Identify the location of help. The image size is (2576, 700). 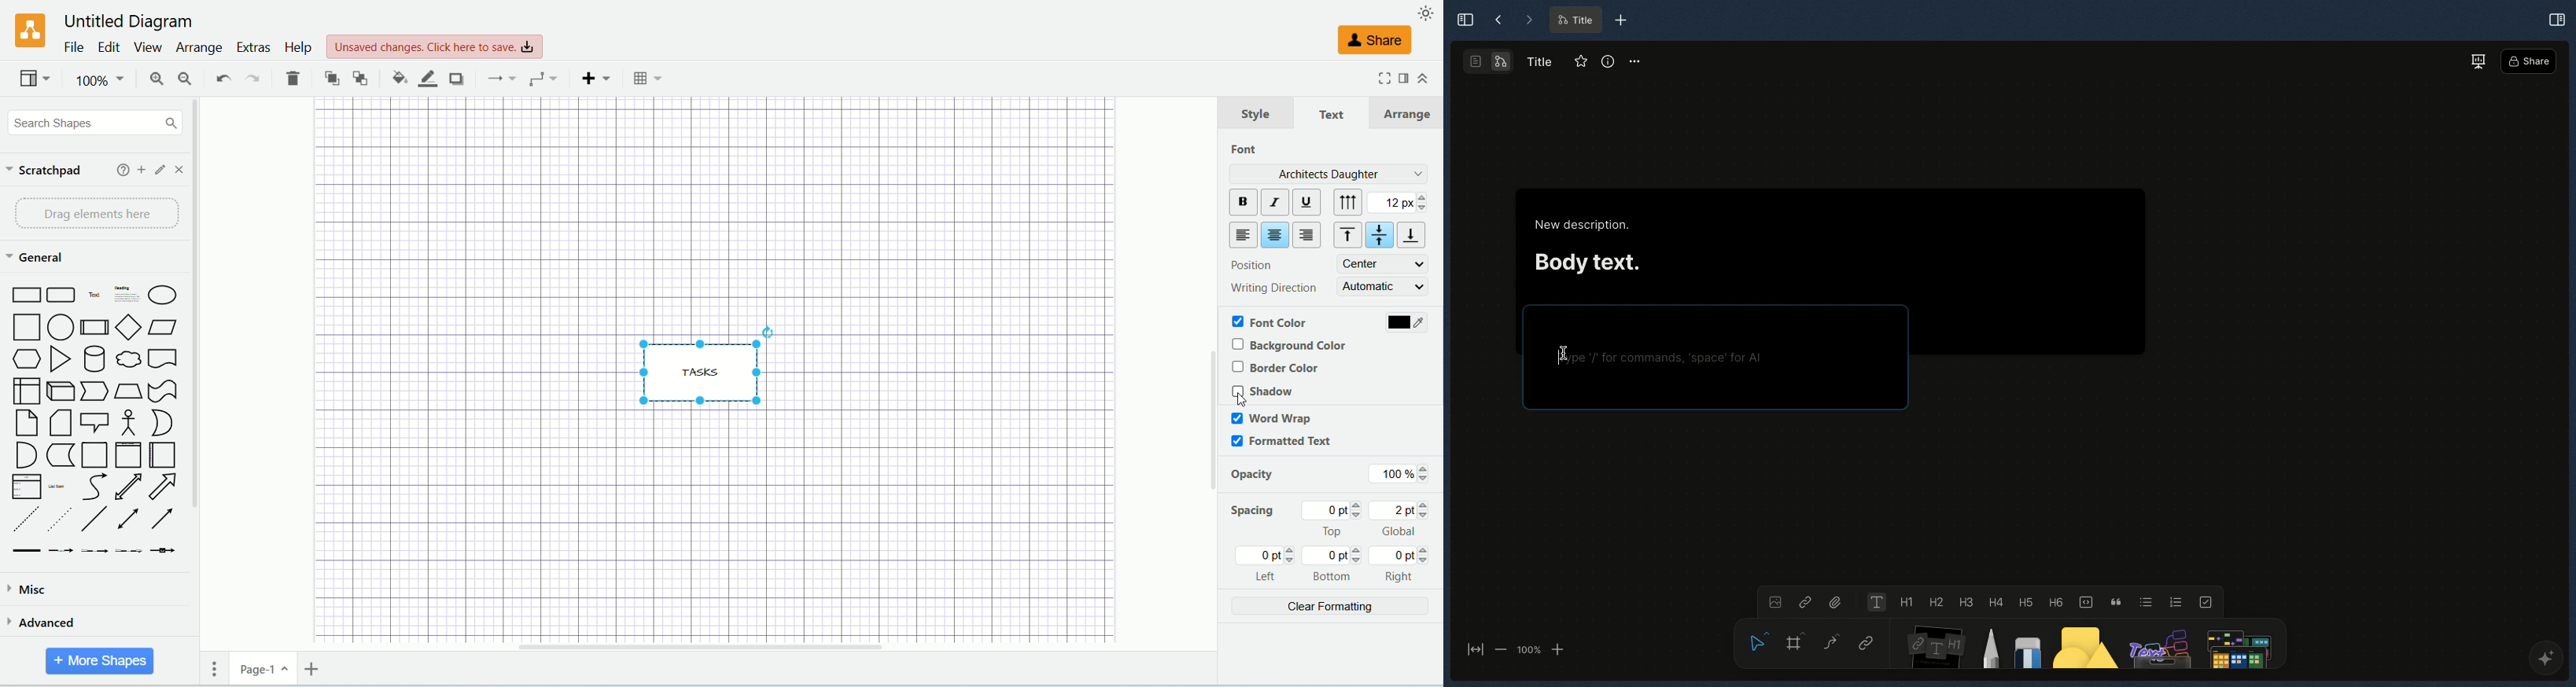
(296, 49).